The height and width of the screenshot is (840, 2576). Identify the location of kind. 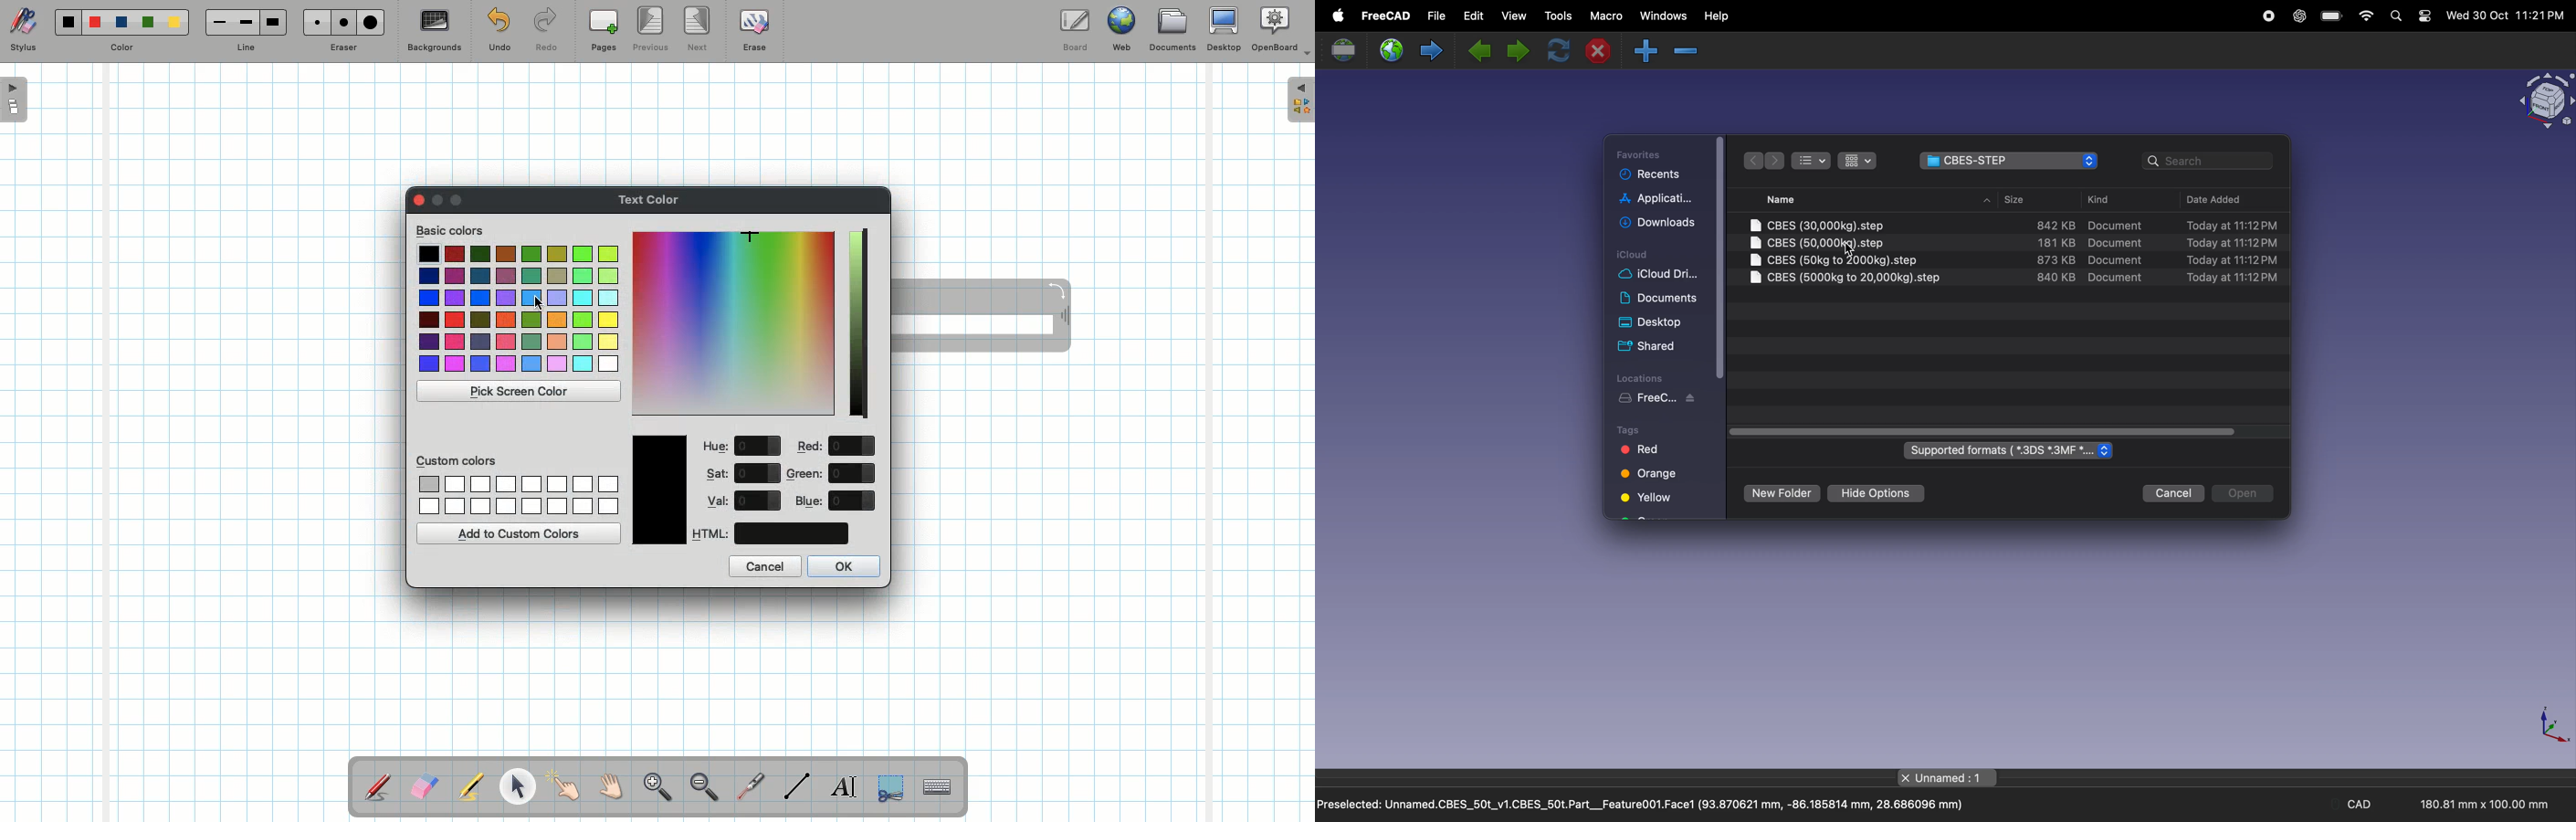
(2103, 202).